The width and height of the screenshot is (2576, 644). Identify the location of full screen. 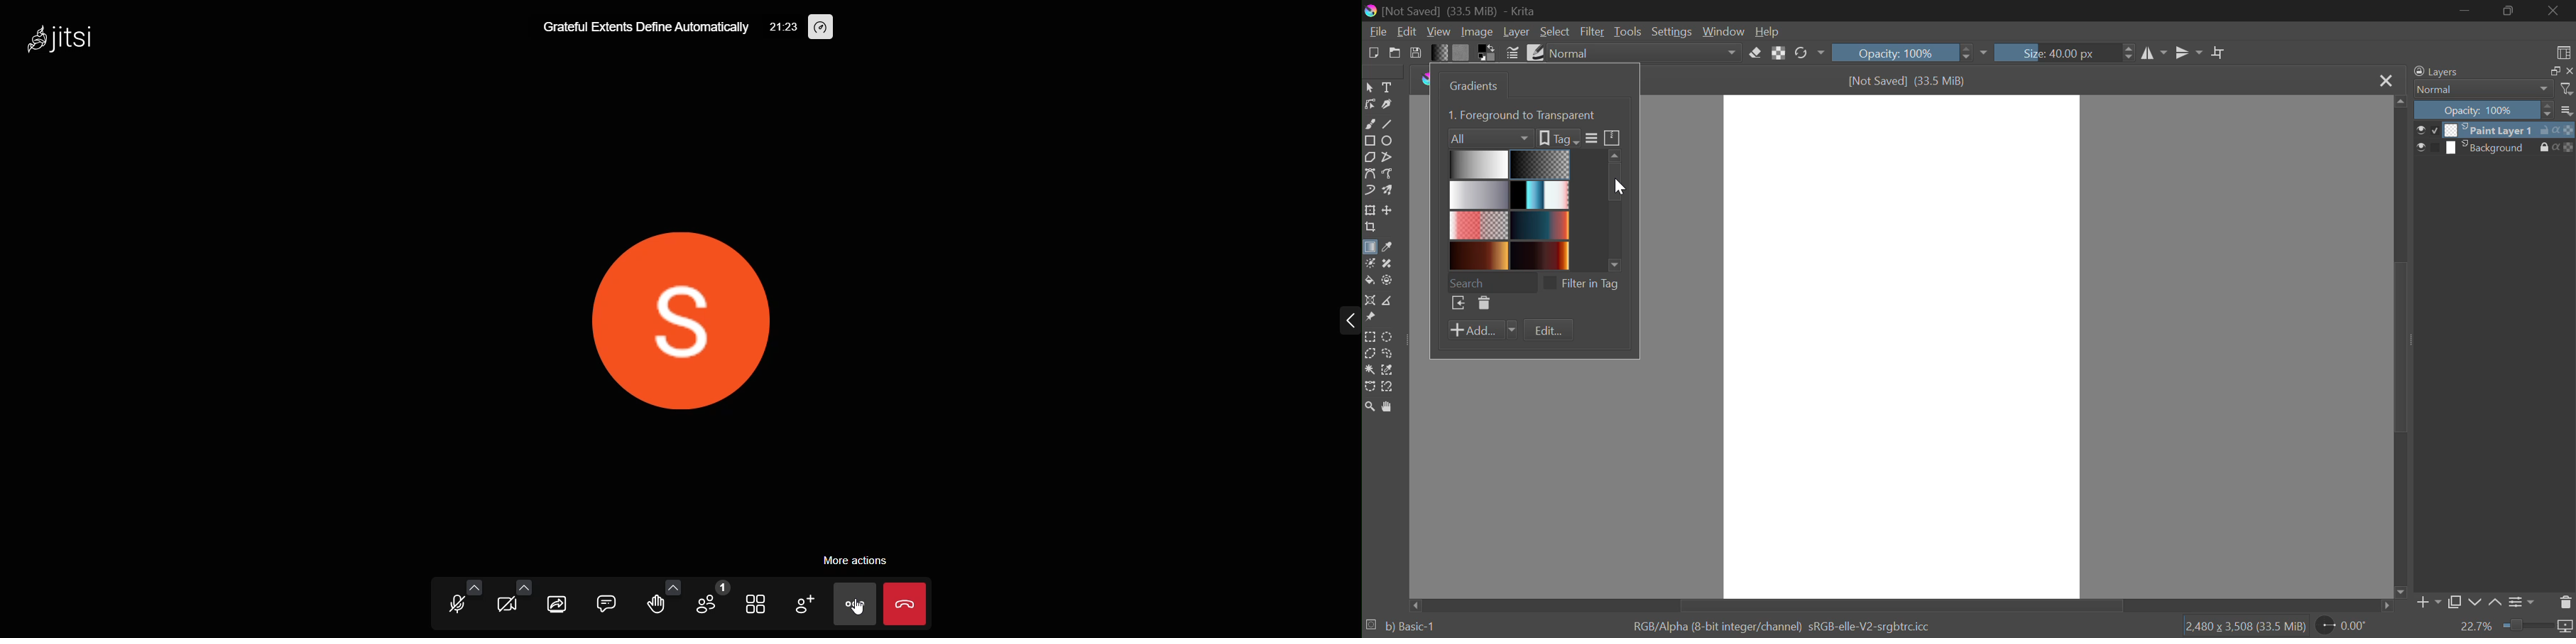
(2552, 72).